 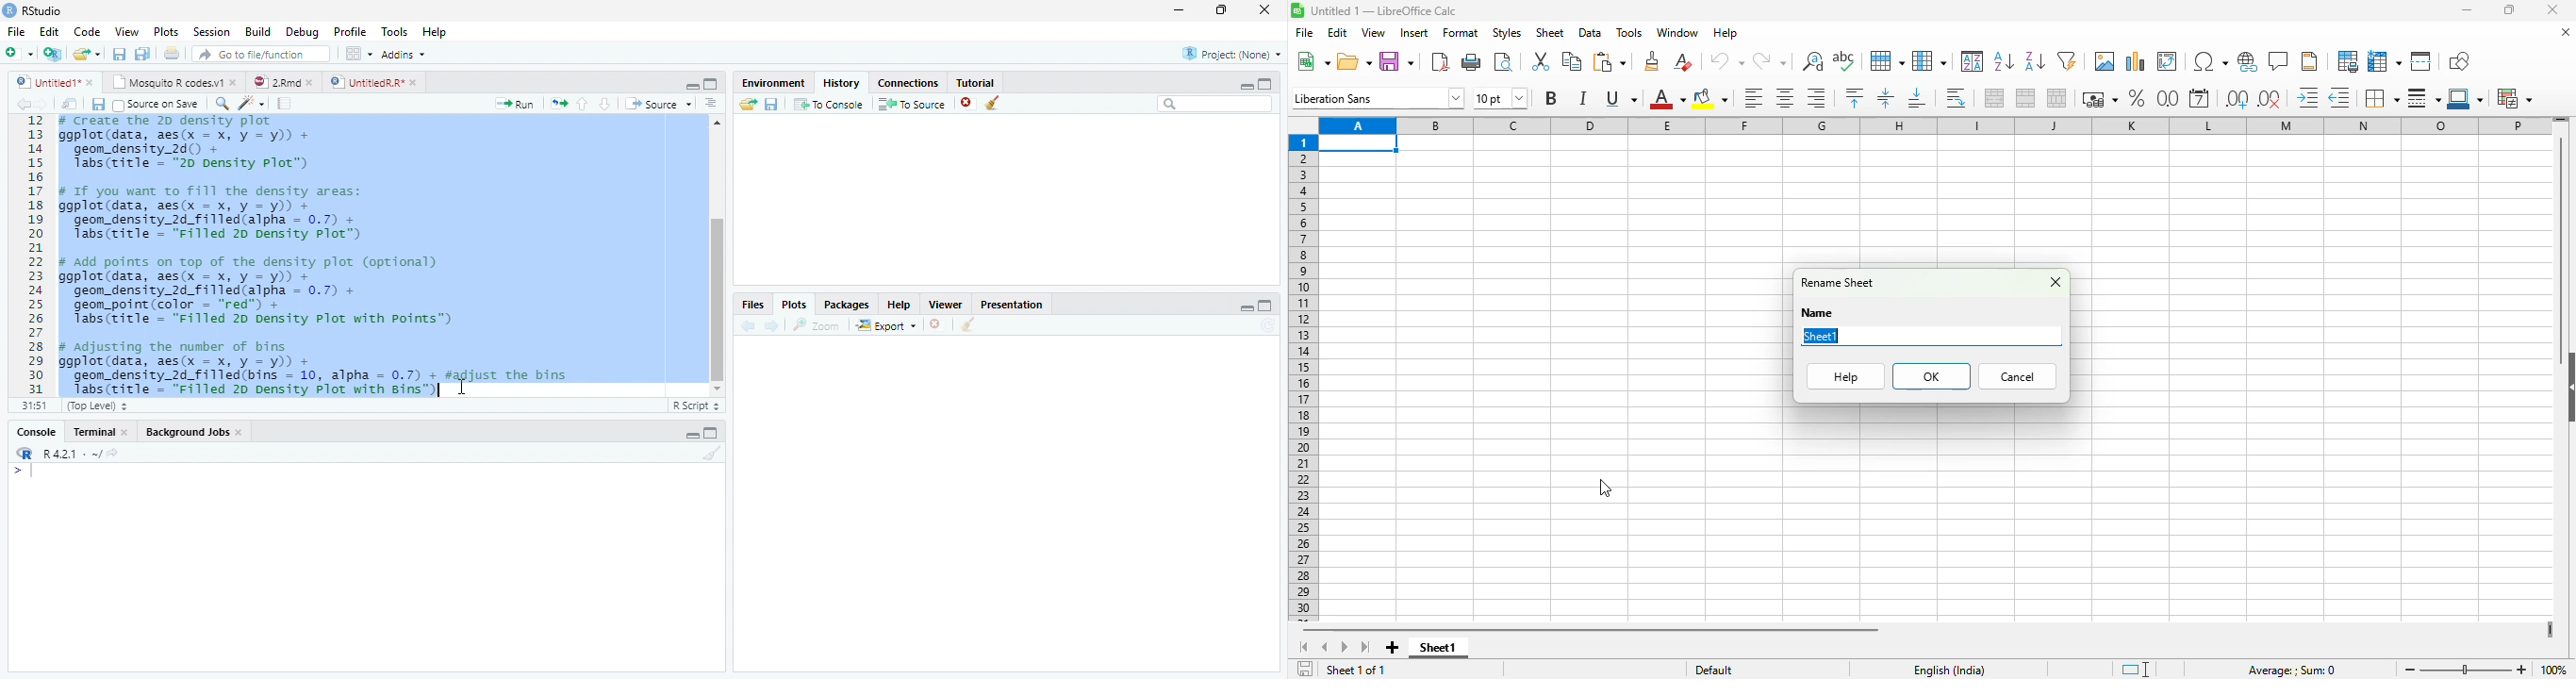 I want to click on background color, so click(x=1710, y=98).